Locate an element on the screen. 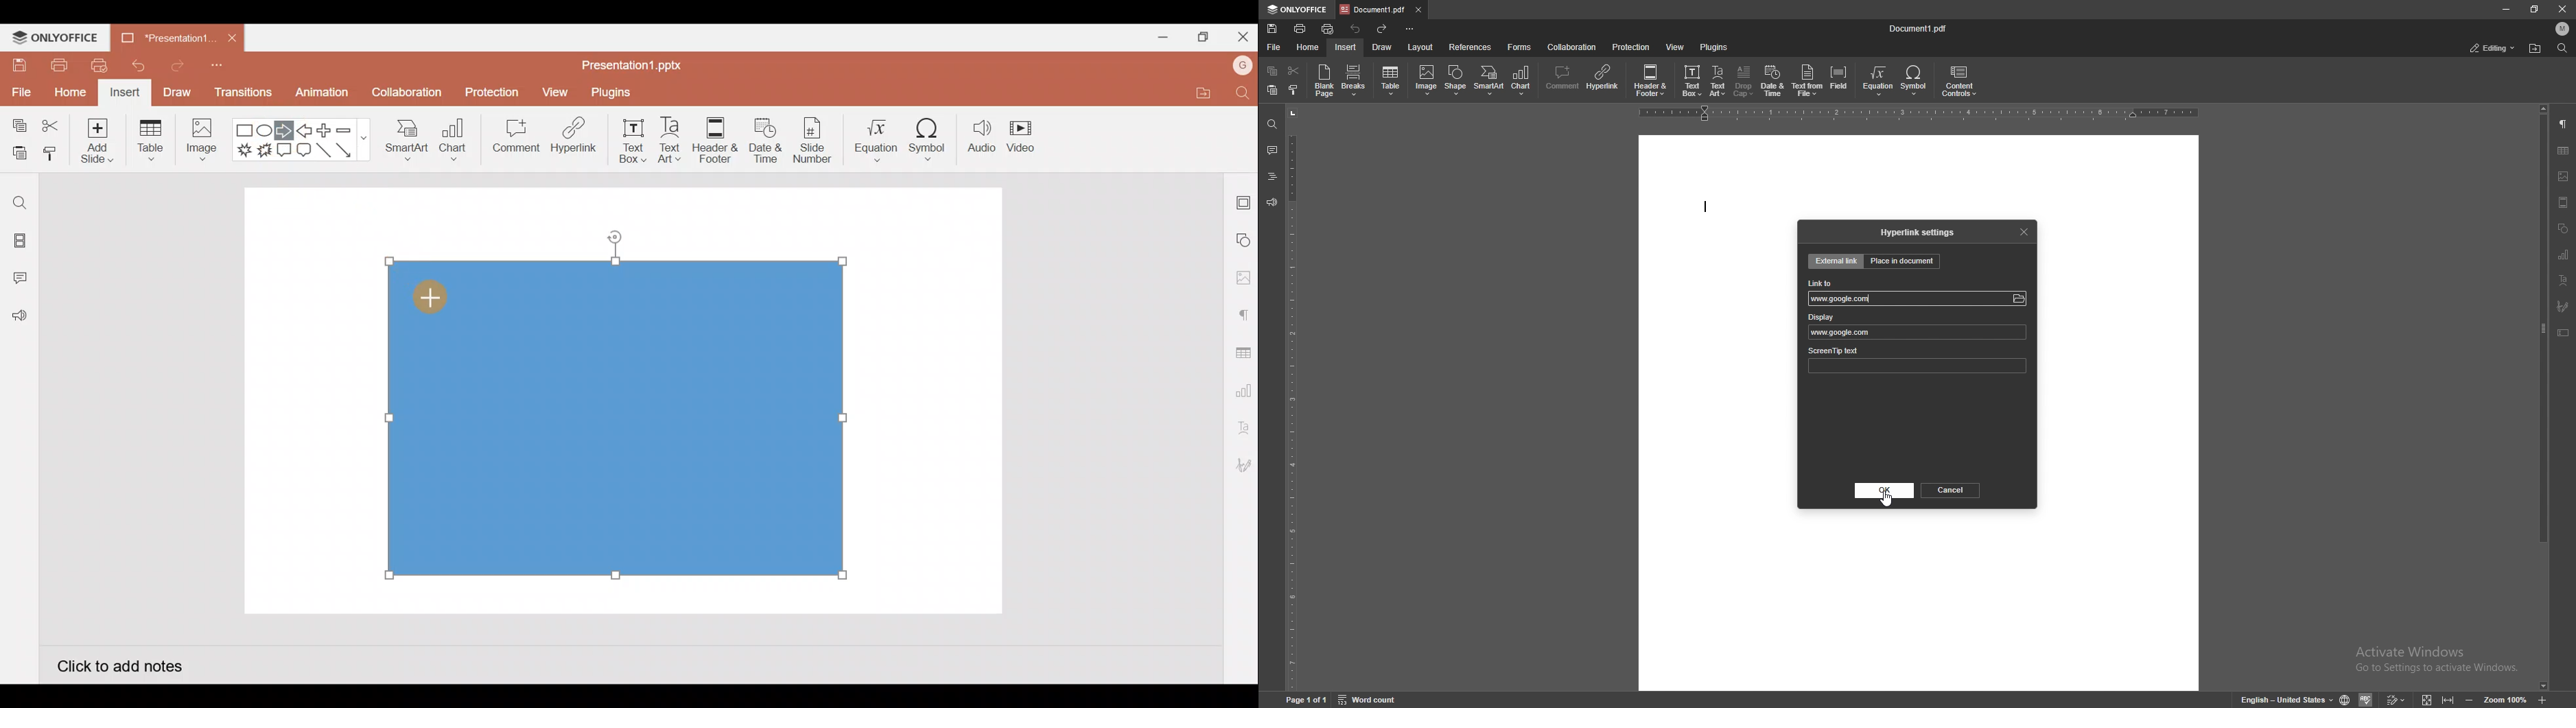 This screenshot has height=728, width=2576. collaboration is located at coordinates (1575, 46).